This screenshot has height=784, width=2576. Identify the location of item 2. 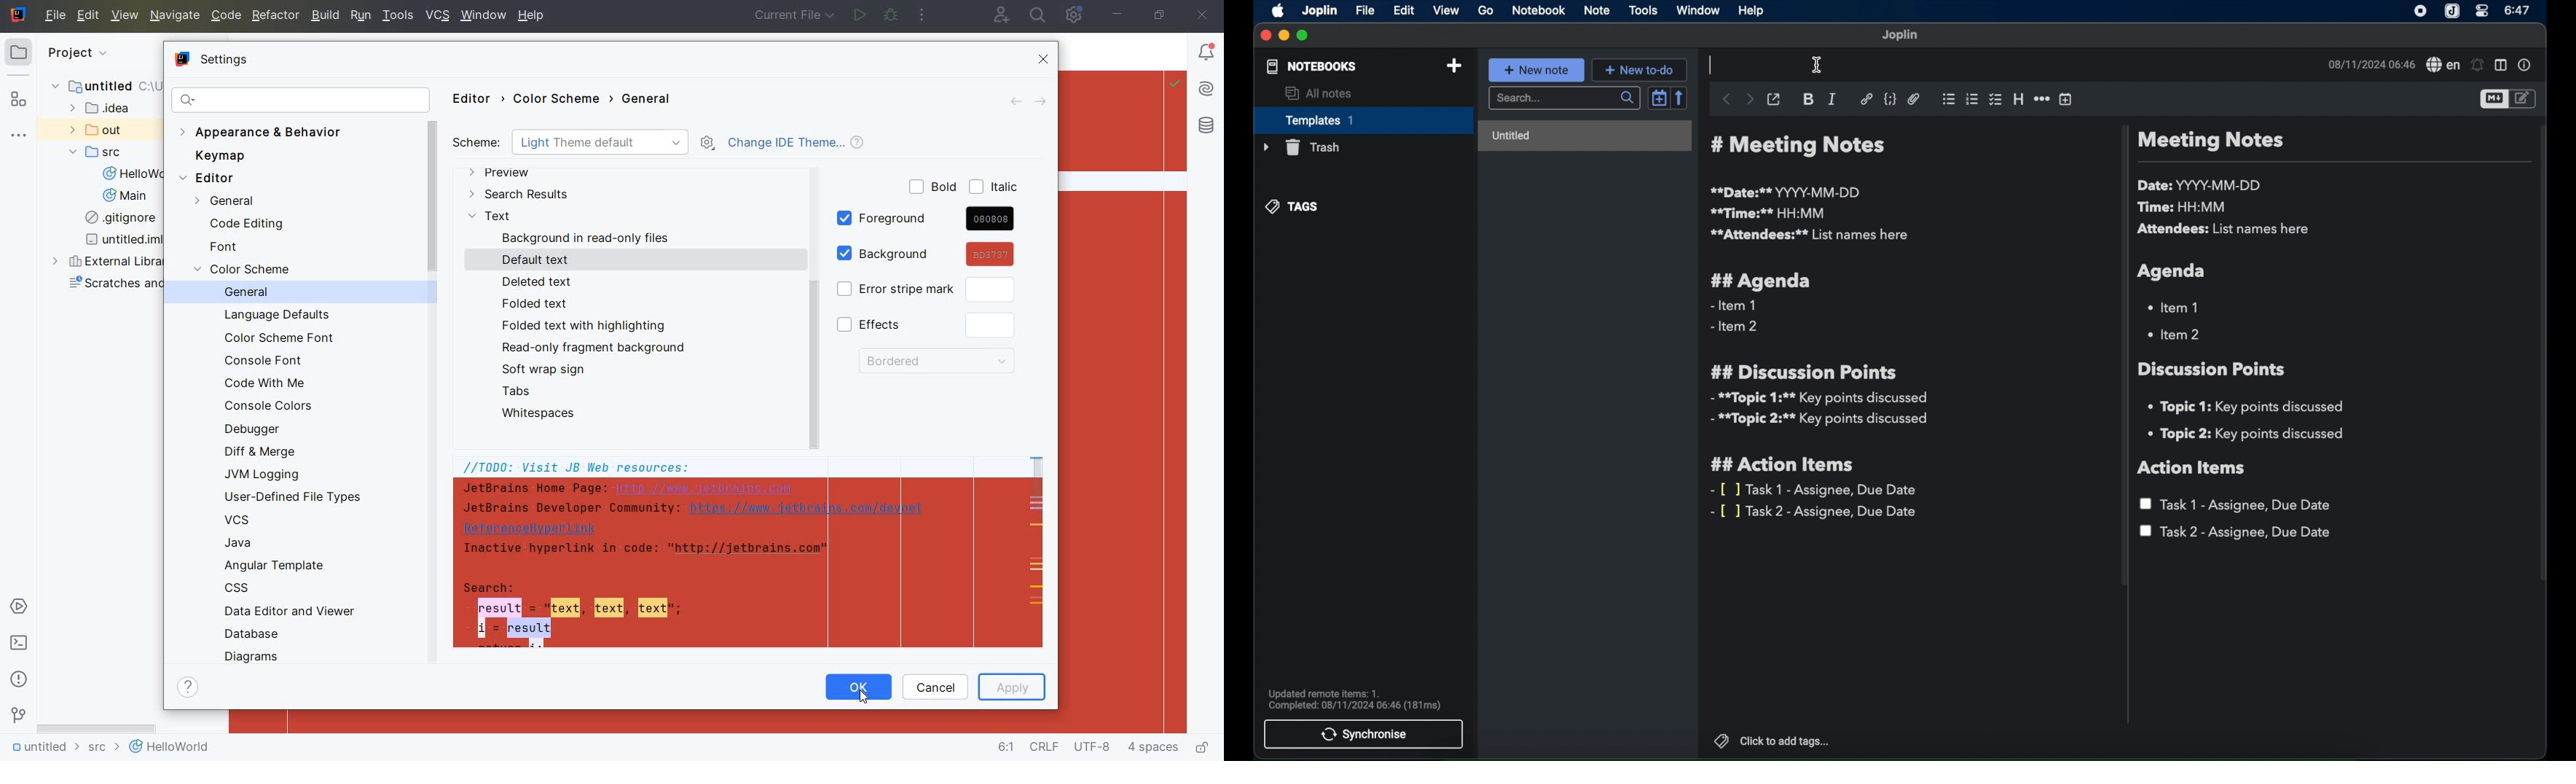
(2175, 334).